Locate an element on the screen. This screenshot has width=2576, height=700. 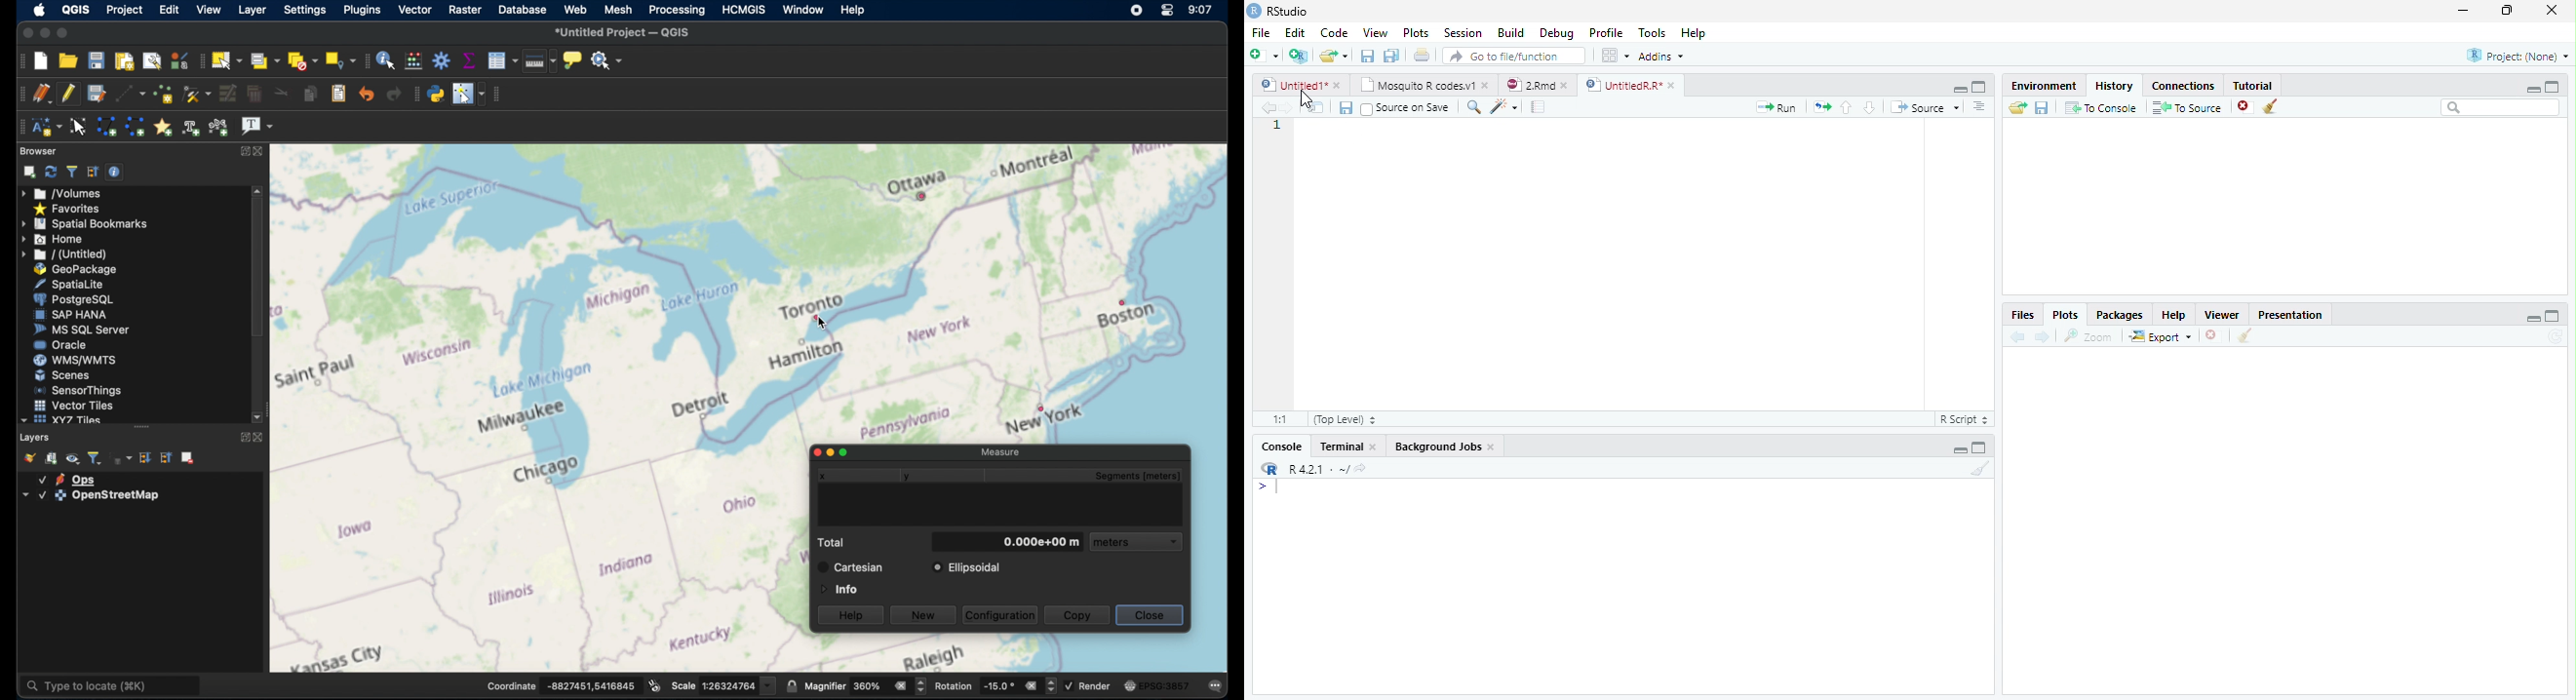
cursor is located at coordinates (823, 321).